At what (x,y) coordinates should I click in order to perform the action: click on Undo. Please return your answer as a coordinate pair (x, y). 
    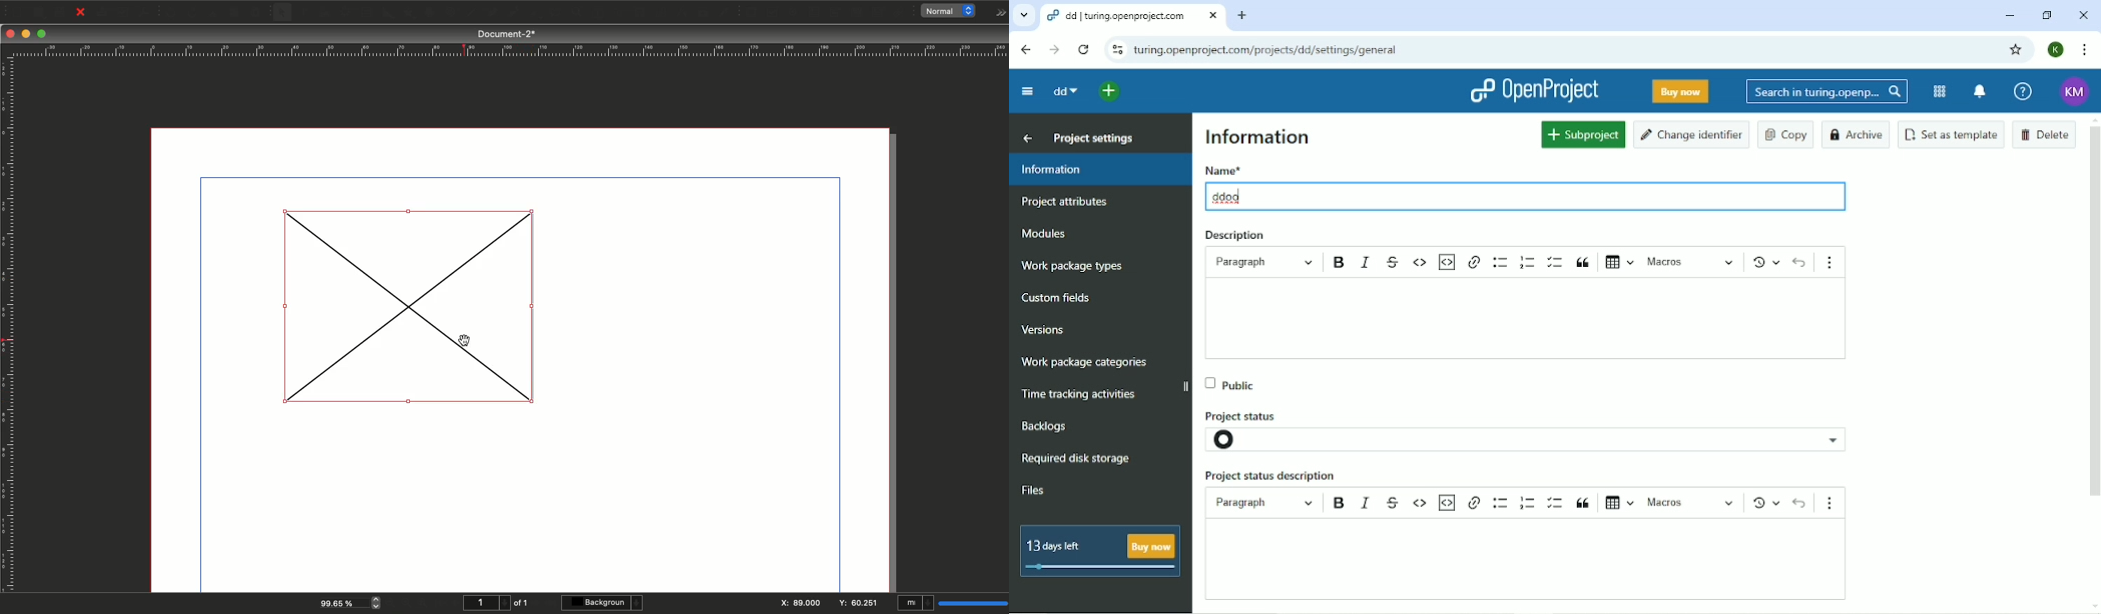
    Looking at the image, I should click on (1800, 262).